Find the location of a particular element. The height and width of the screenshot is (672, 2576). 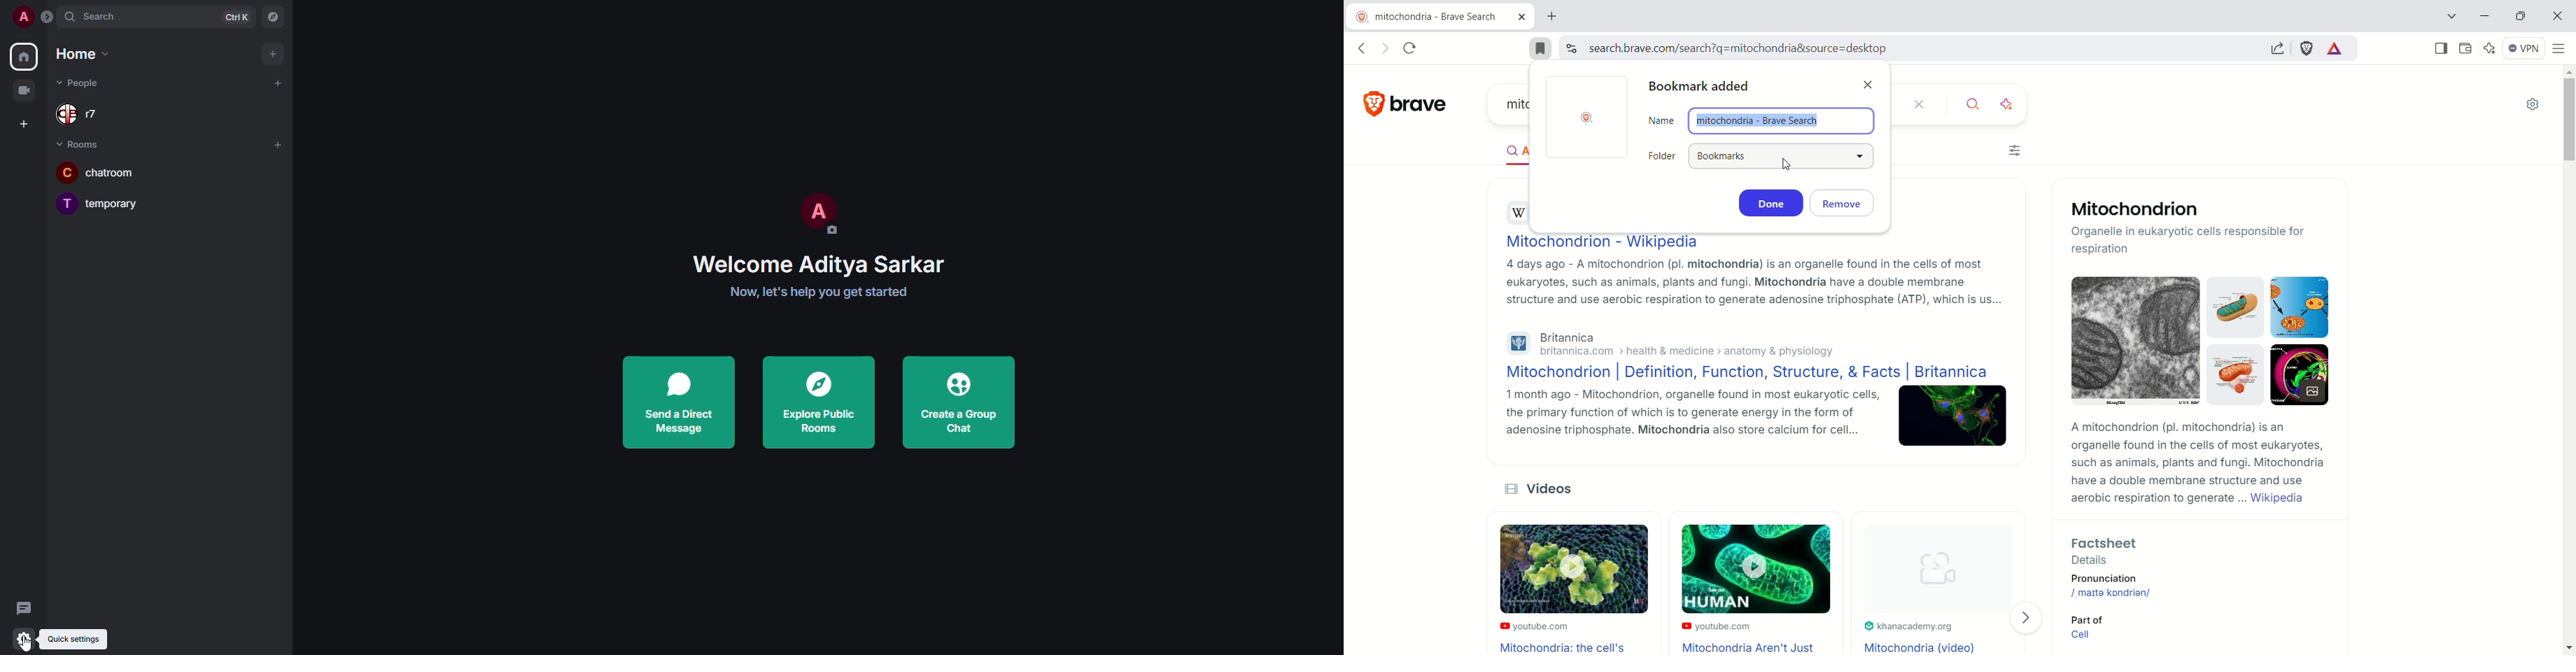

Mitochondrion - Wikipedia is located at coordinates (1601, 240).